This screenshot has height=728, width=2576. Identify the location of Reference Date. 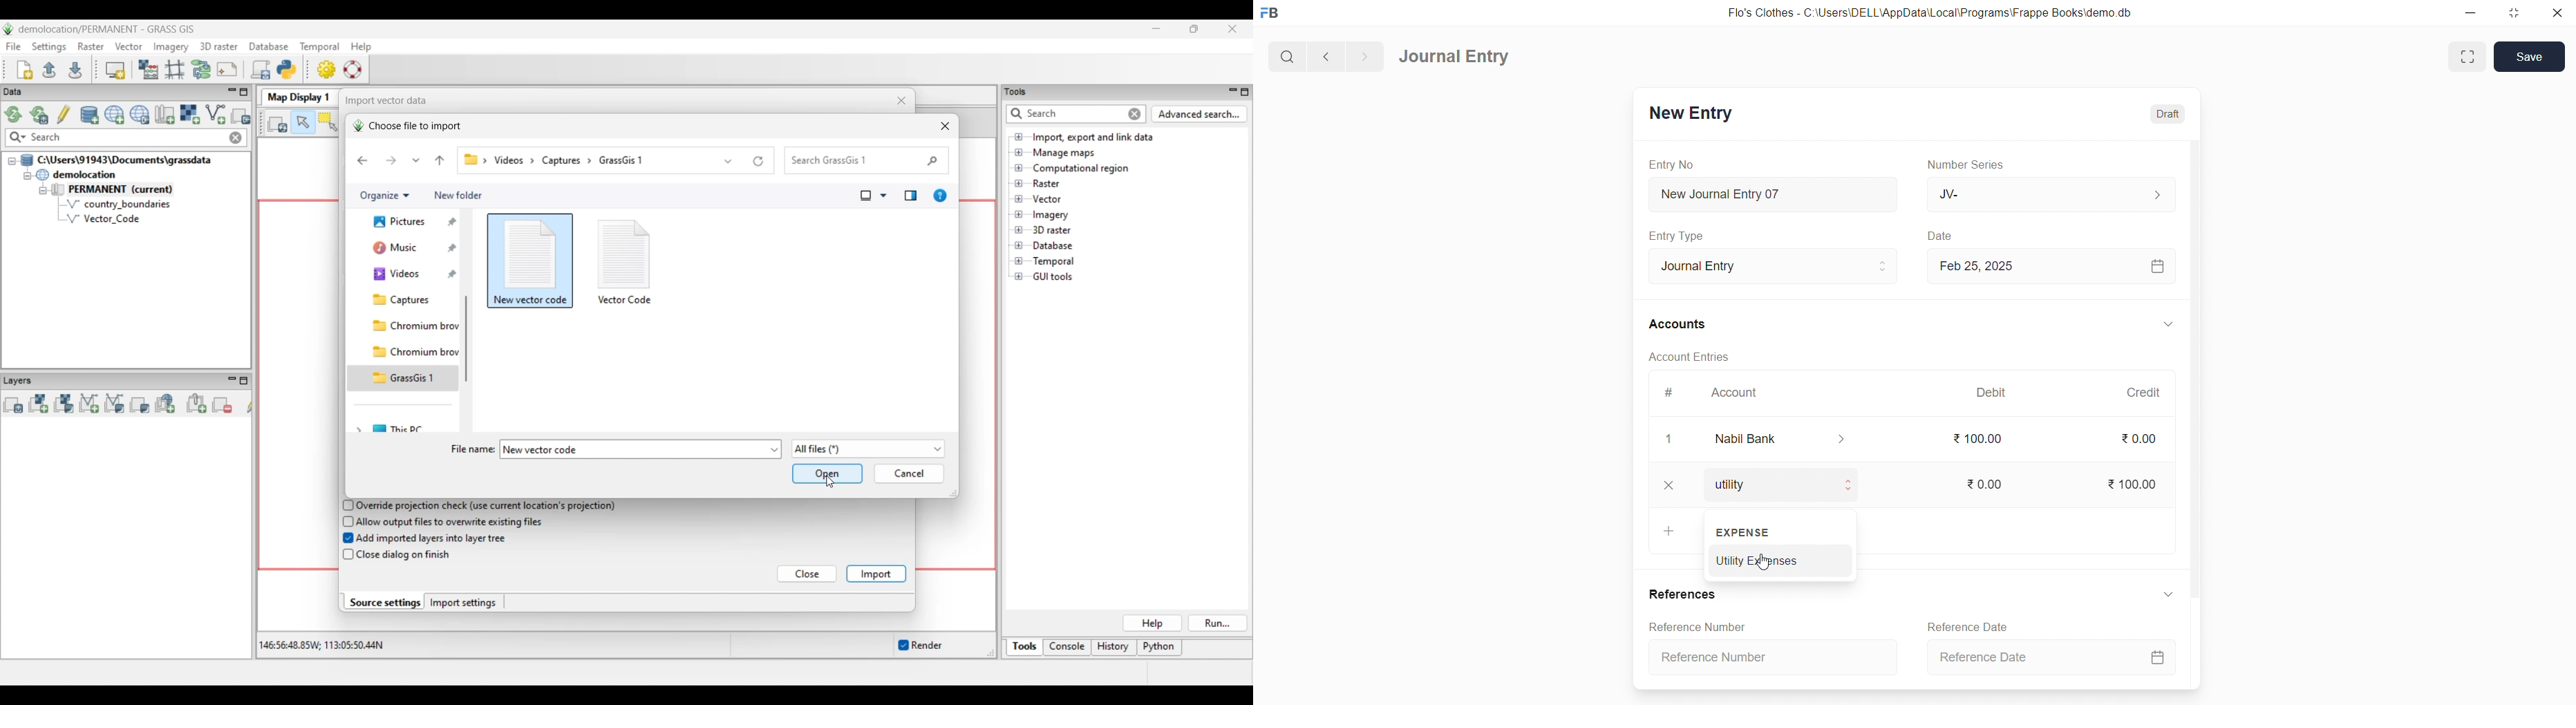
(1964, 626).